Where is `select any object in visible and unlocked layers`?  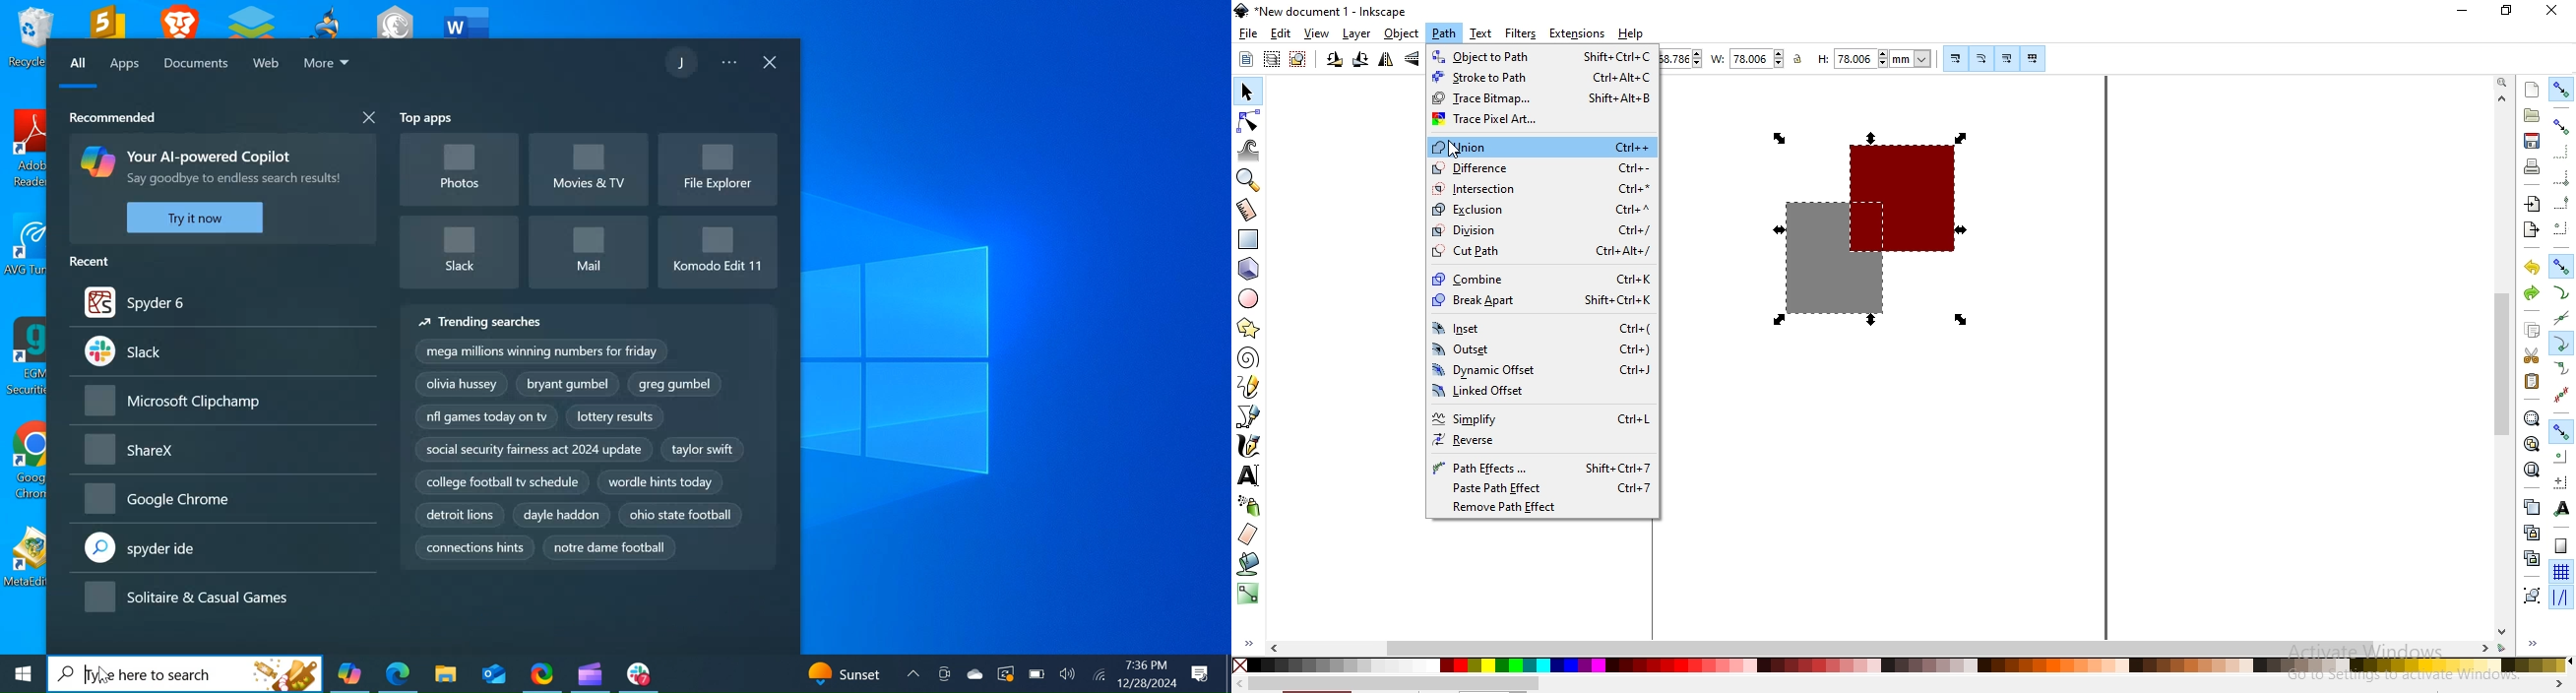 select any object in visible and unlocked layers is located at coordinates (1273, 59).